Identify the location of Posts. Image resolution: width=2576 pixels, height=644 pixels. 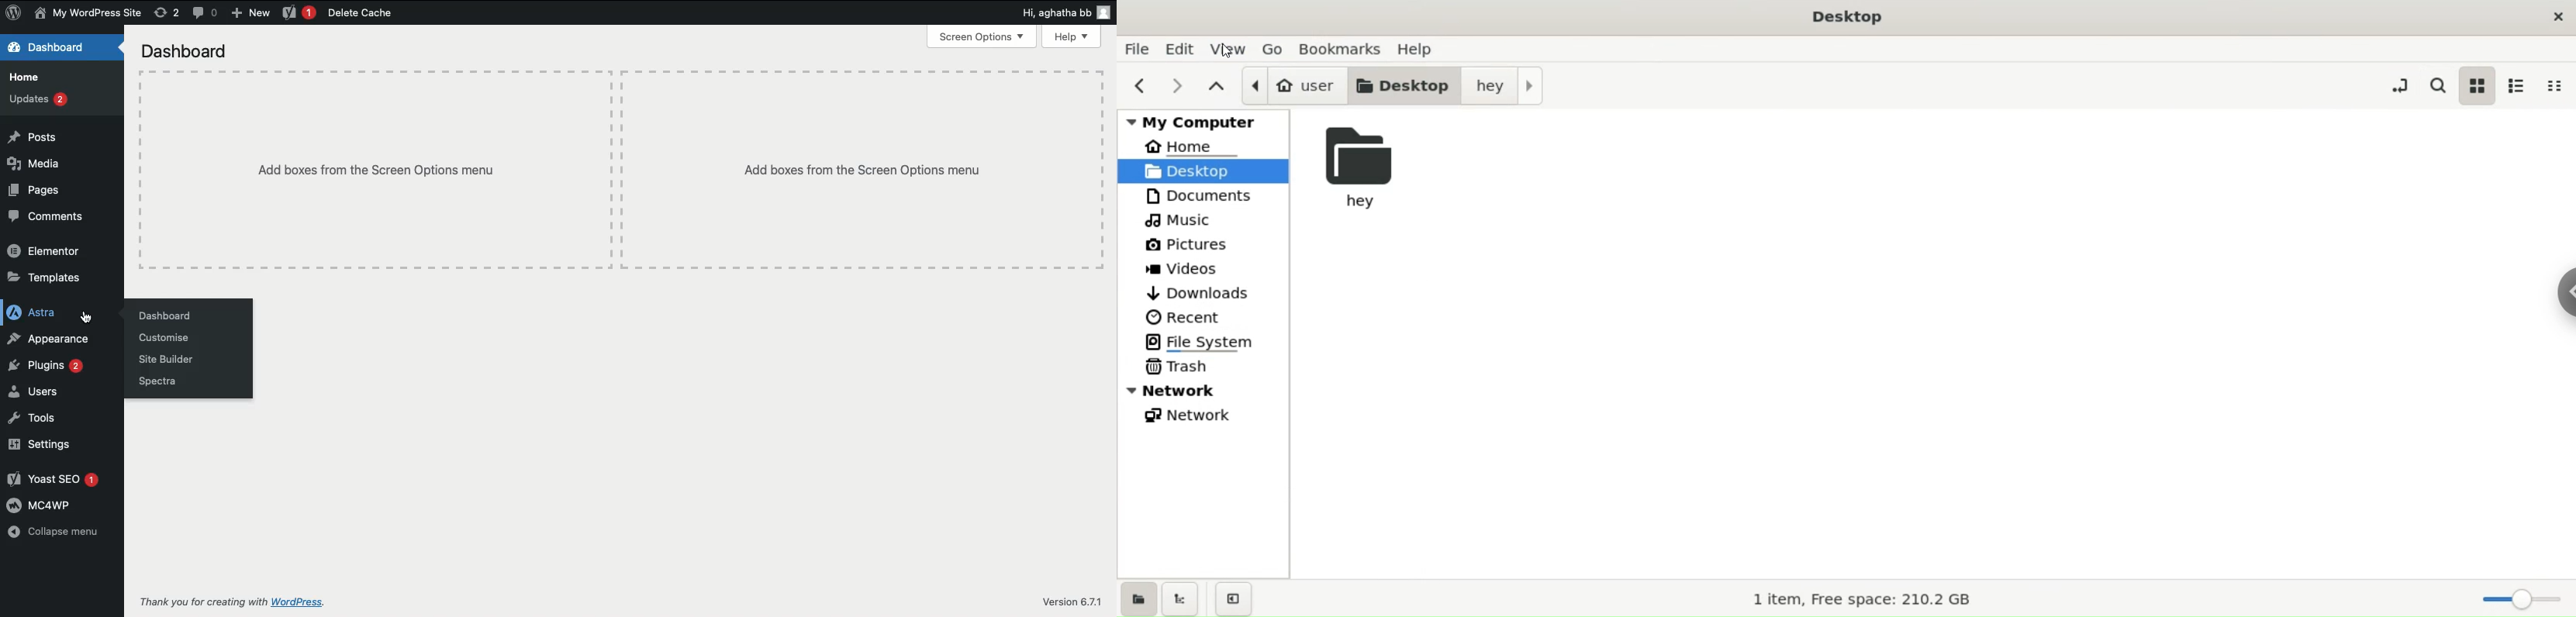
(33, 136).